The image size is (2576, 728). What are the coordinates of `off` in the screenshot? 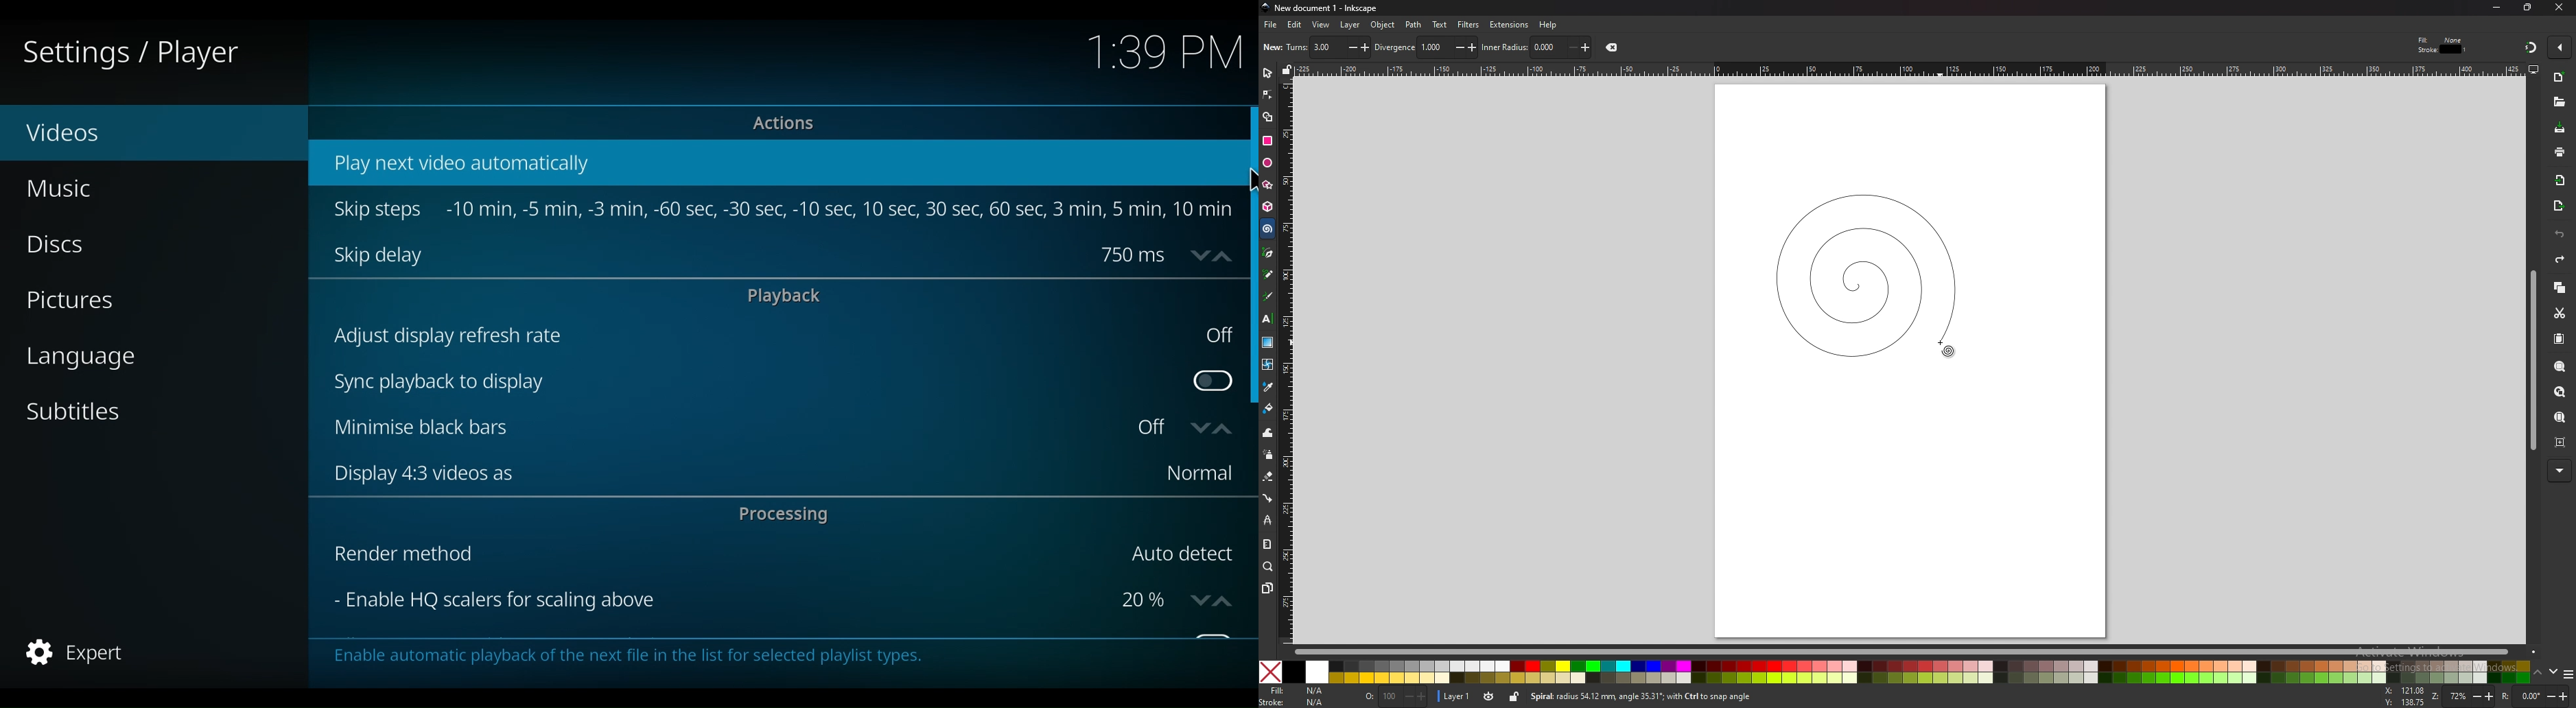 It's located at (1220, 339).